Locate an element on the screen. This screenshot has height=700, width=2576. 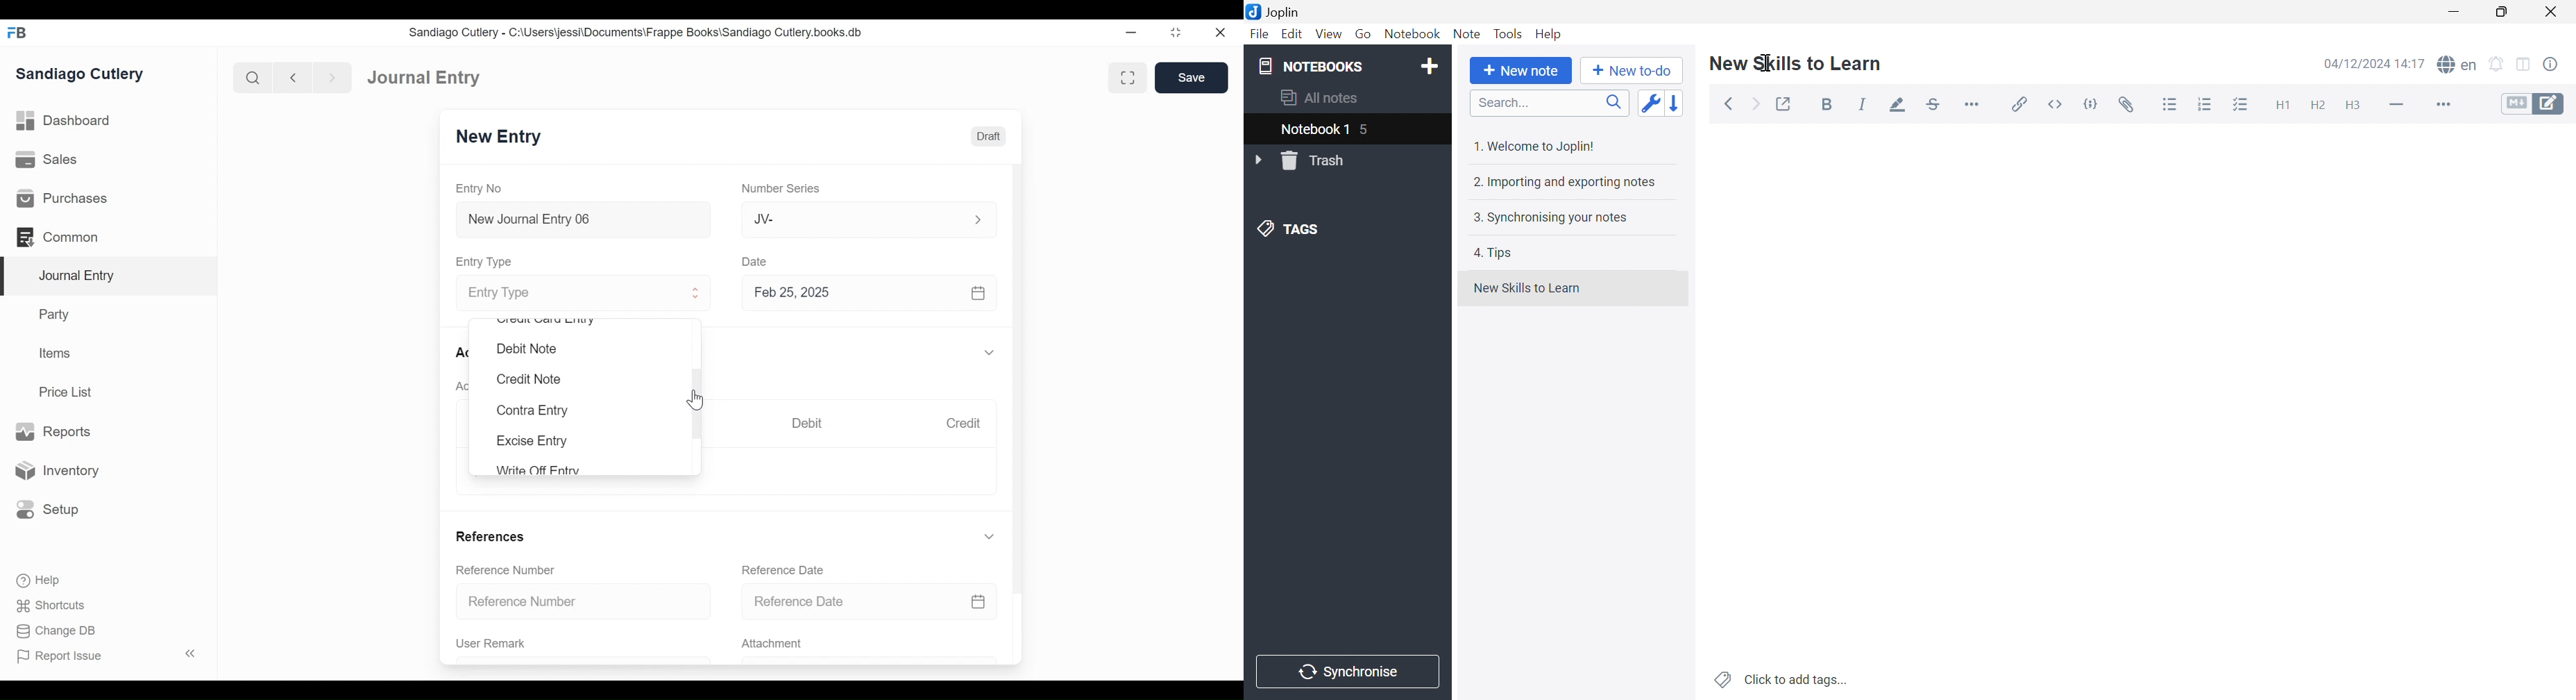
Reverse sort order is located at coordinates (1677, 103).